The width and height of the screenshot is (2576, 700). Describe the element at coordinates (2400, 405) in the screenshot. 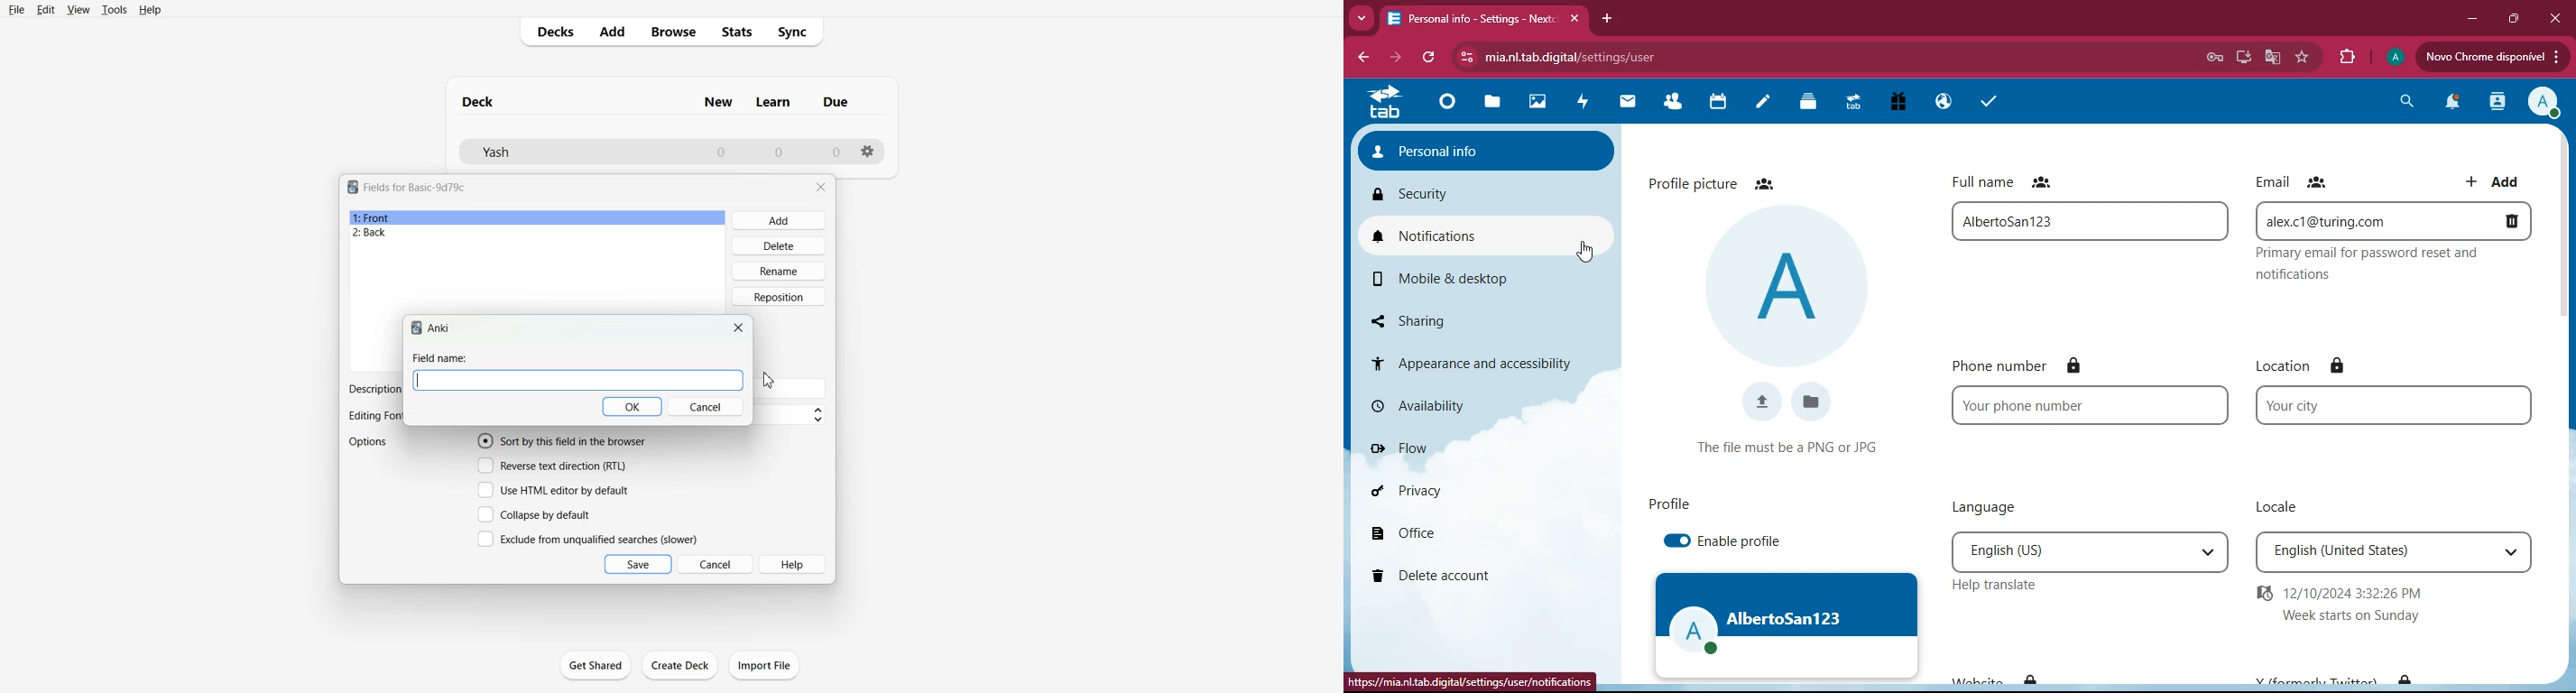

I see `city` at that location.